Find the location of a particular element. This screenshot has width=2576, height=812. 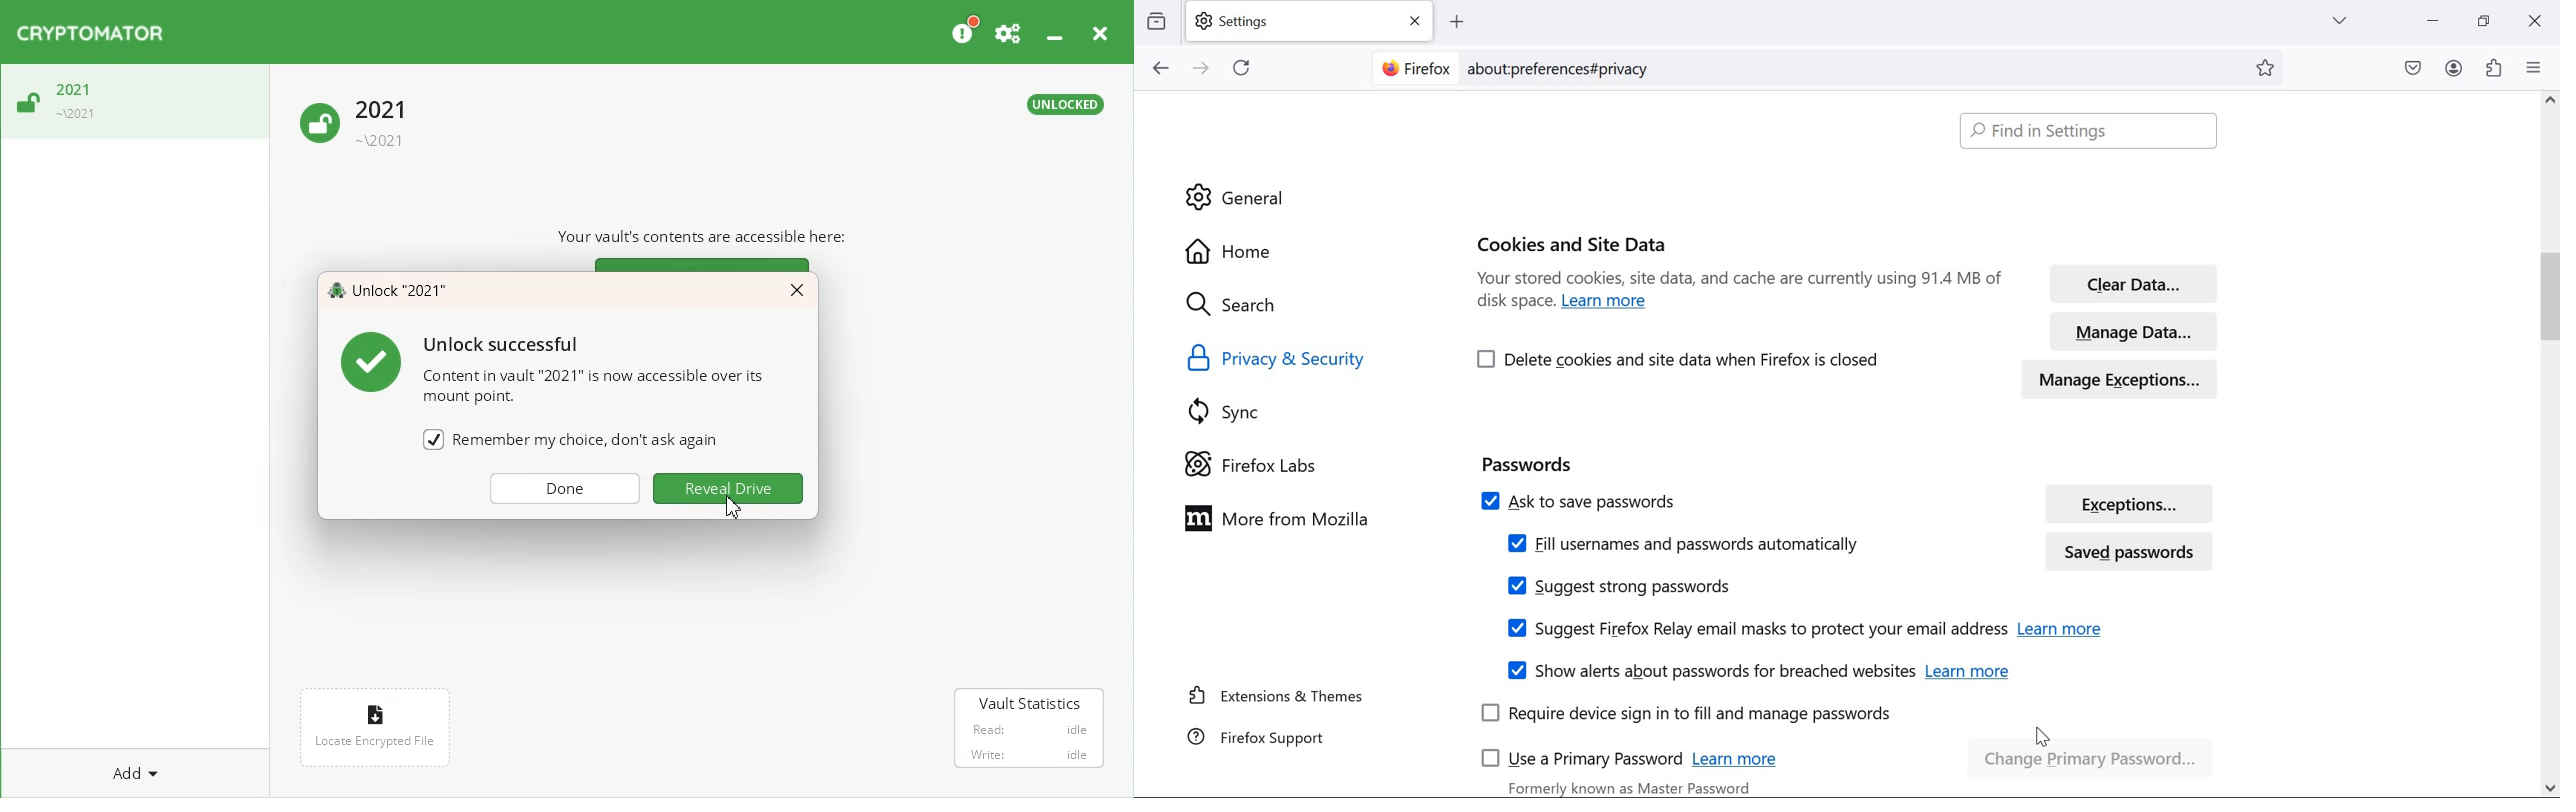

Add is located at coordinates (135, 772).